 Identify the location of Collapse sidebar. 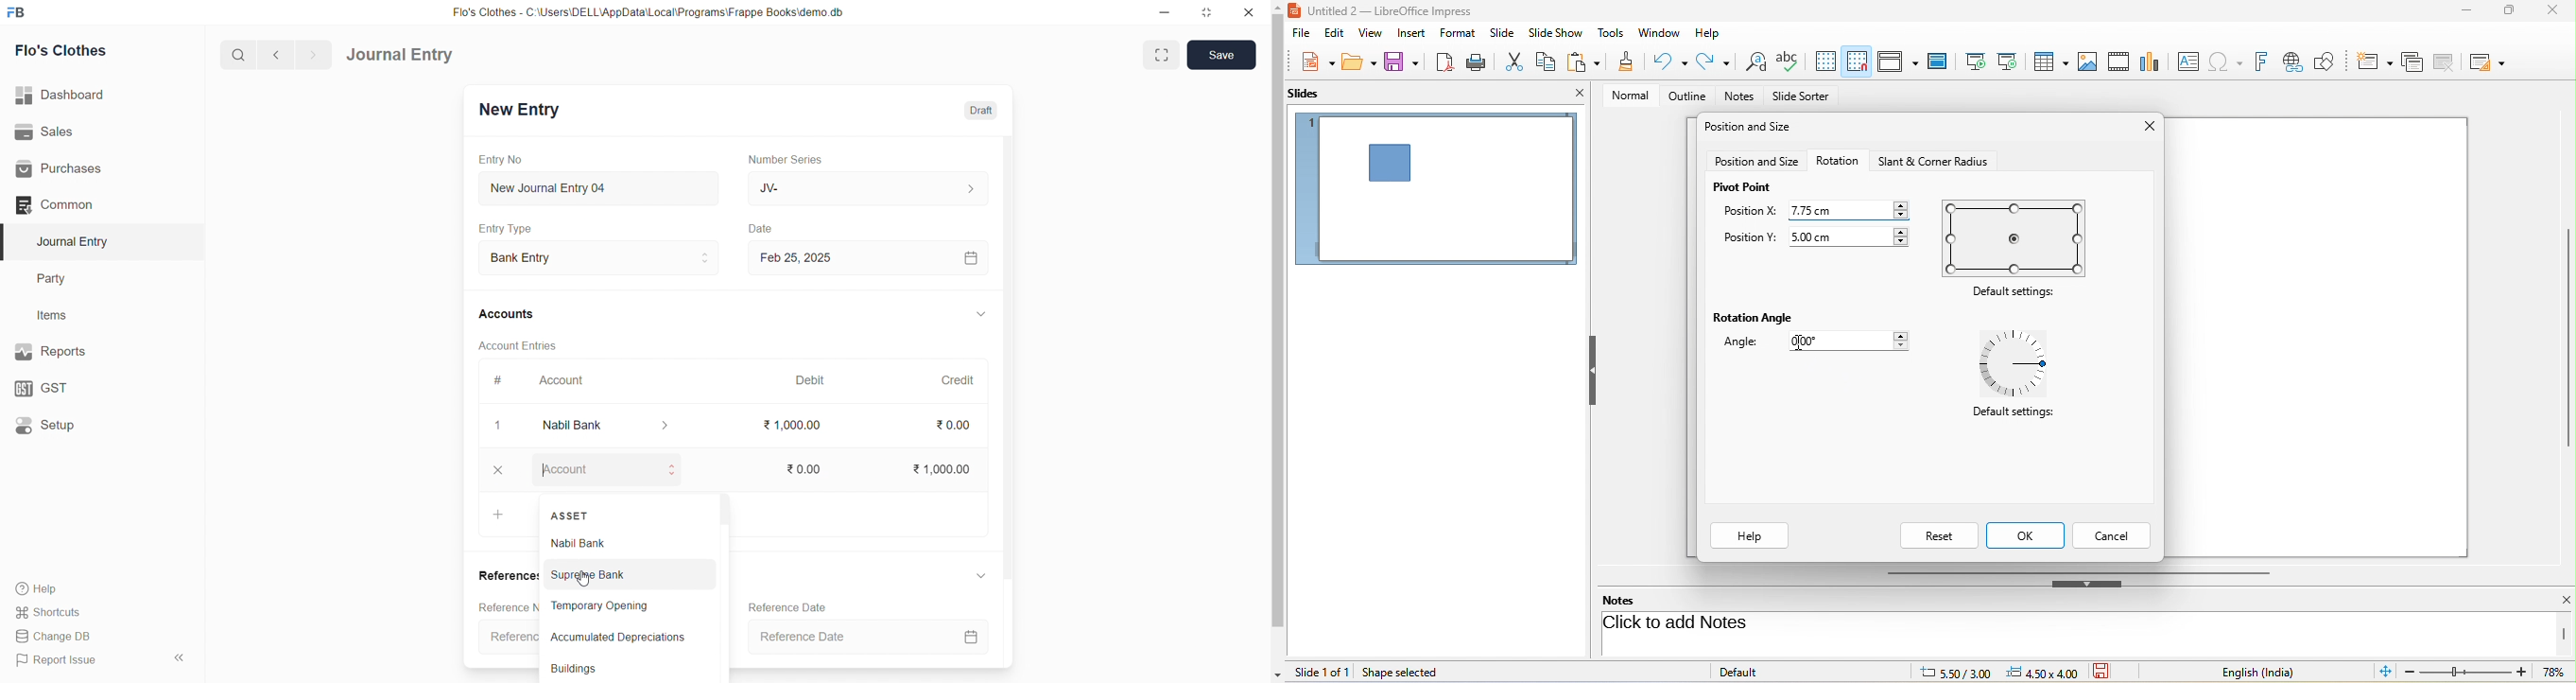
(181, 660).